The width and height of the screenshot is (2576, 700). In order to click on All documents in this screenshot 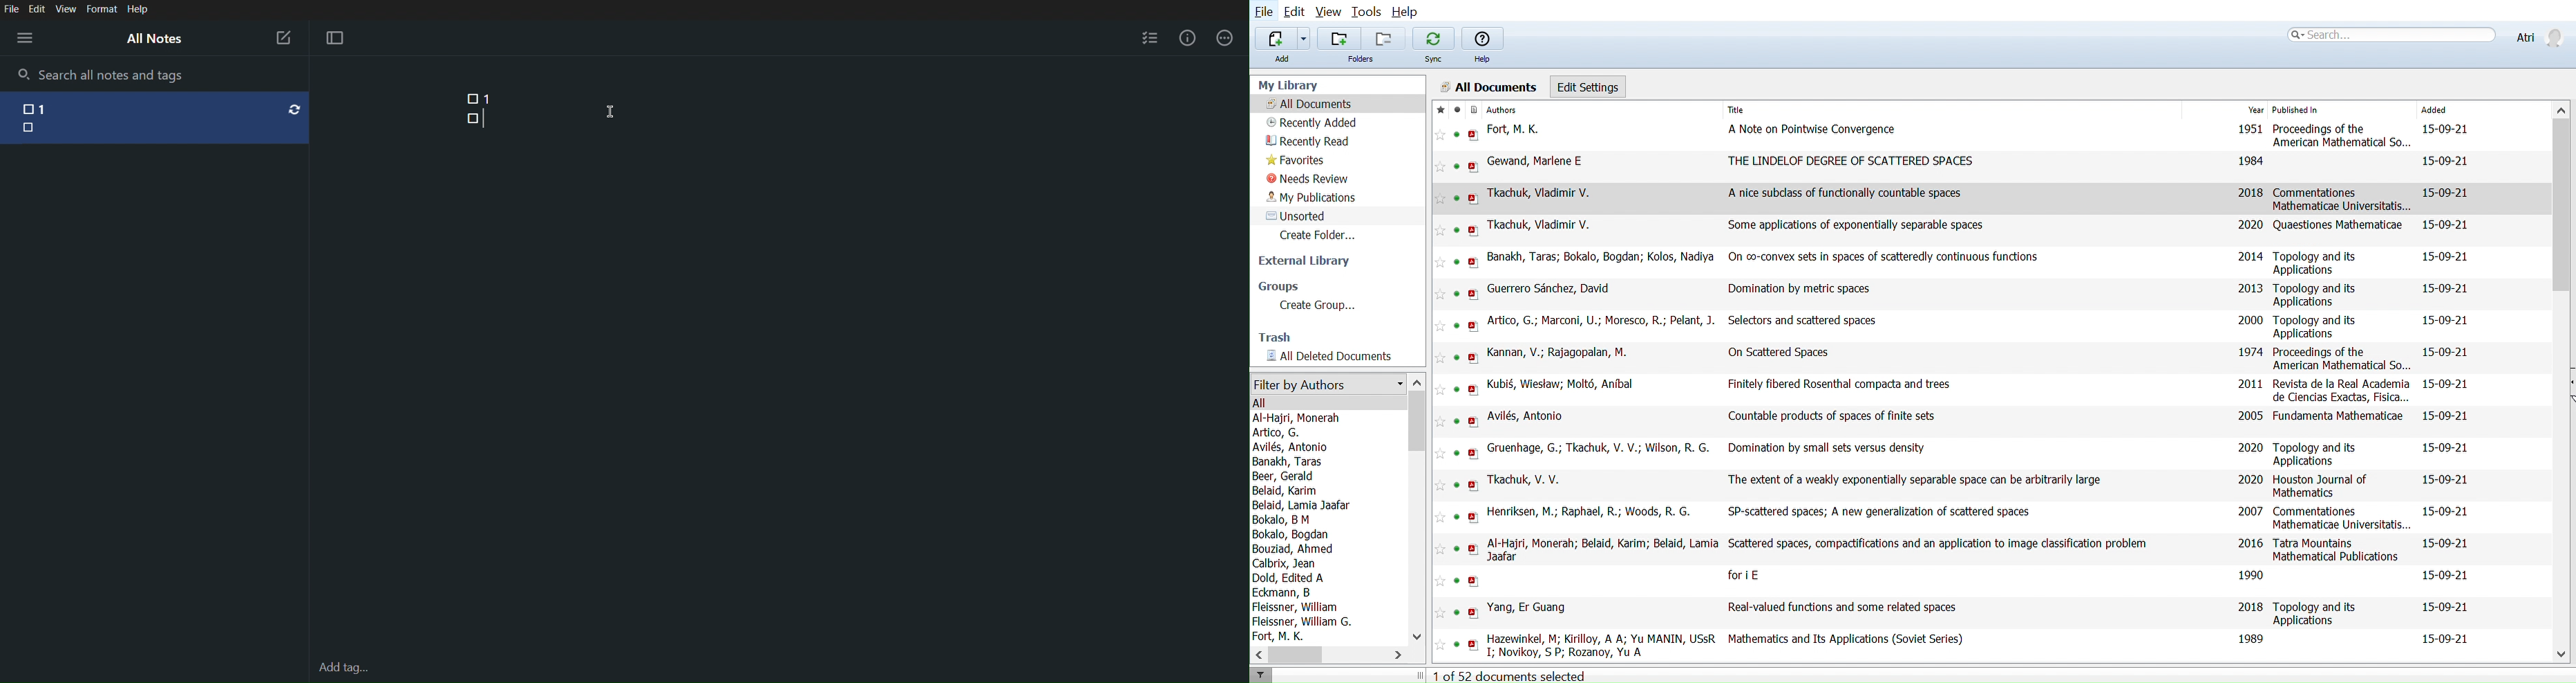, I will do `click(1336, 357)`.